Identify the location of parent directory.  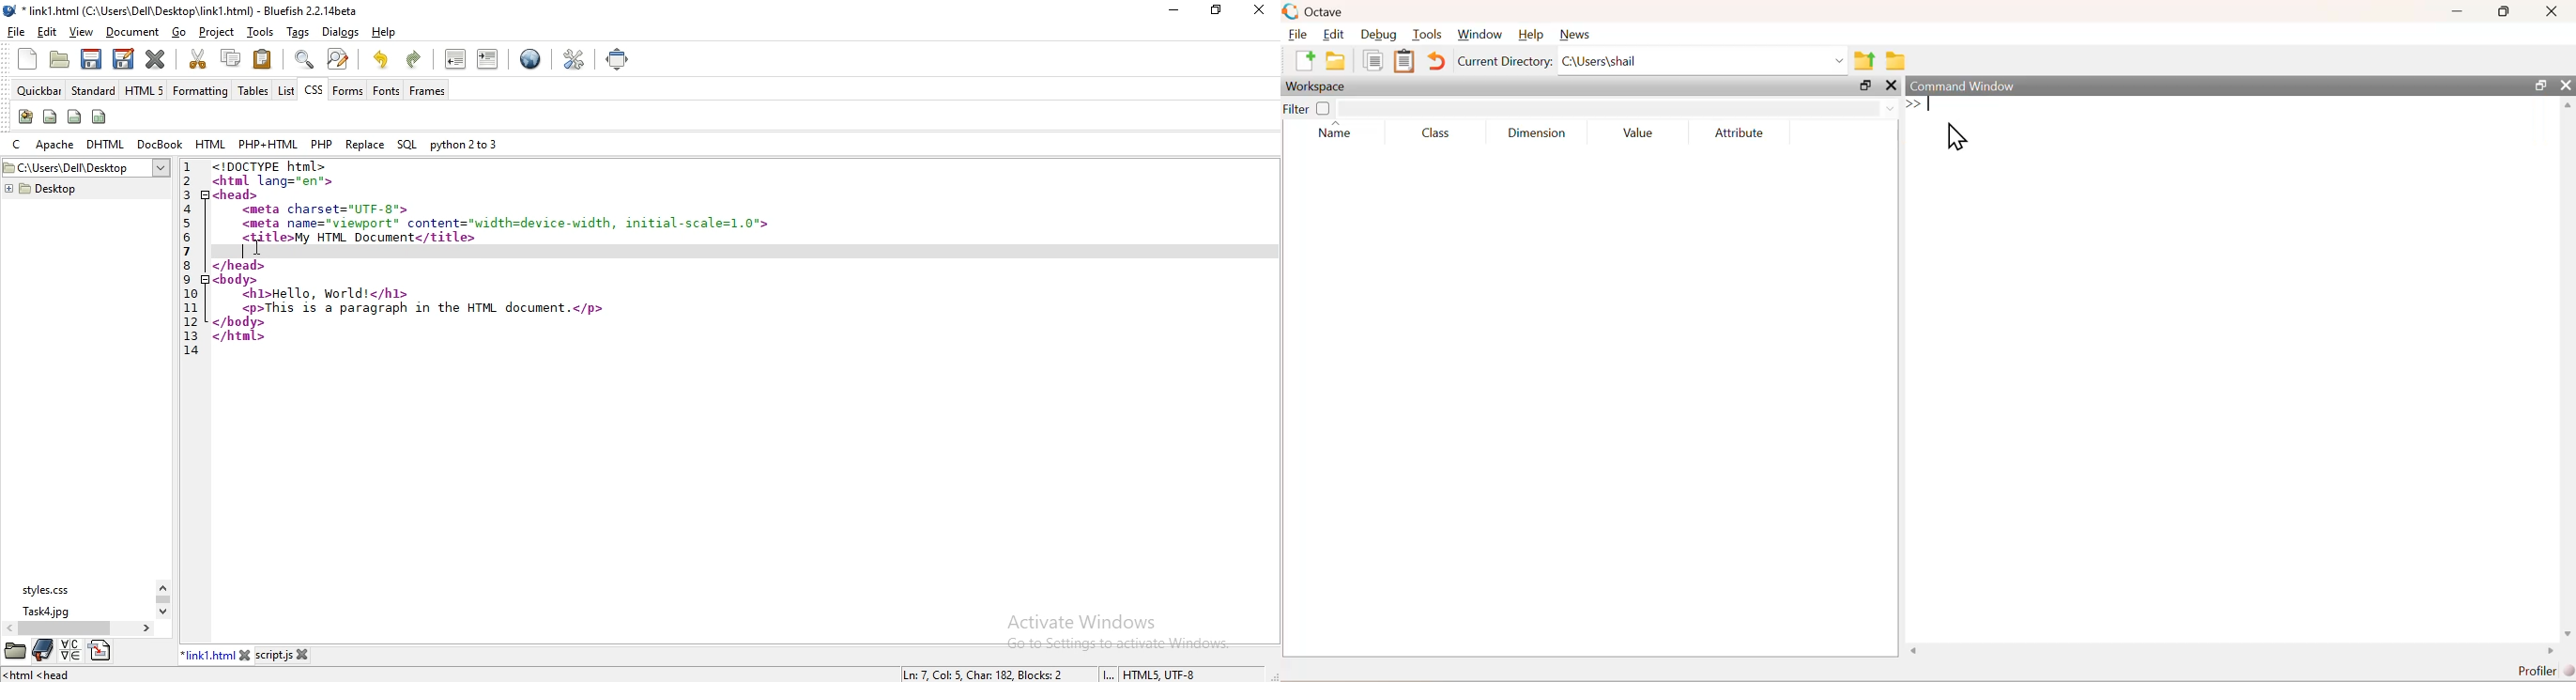
(1865, 60).